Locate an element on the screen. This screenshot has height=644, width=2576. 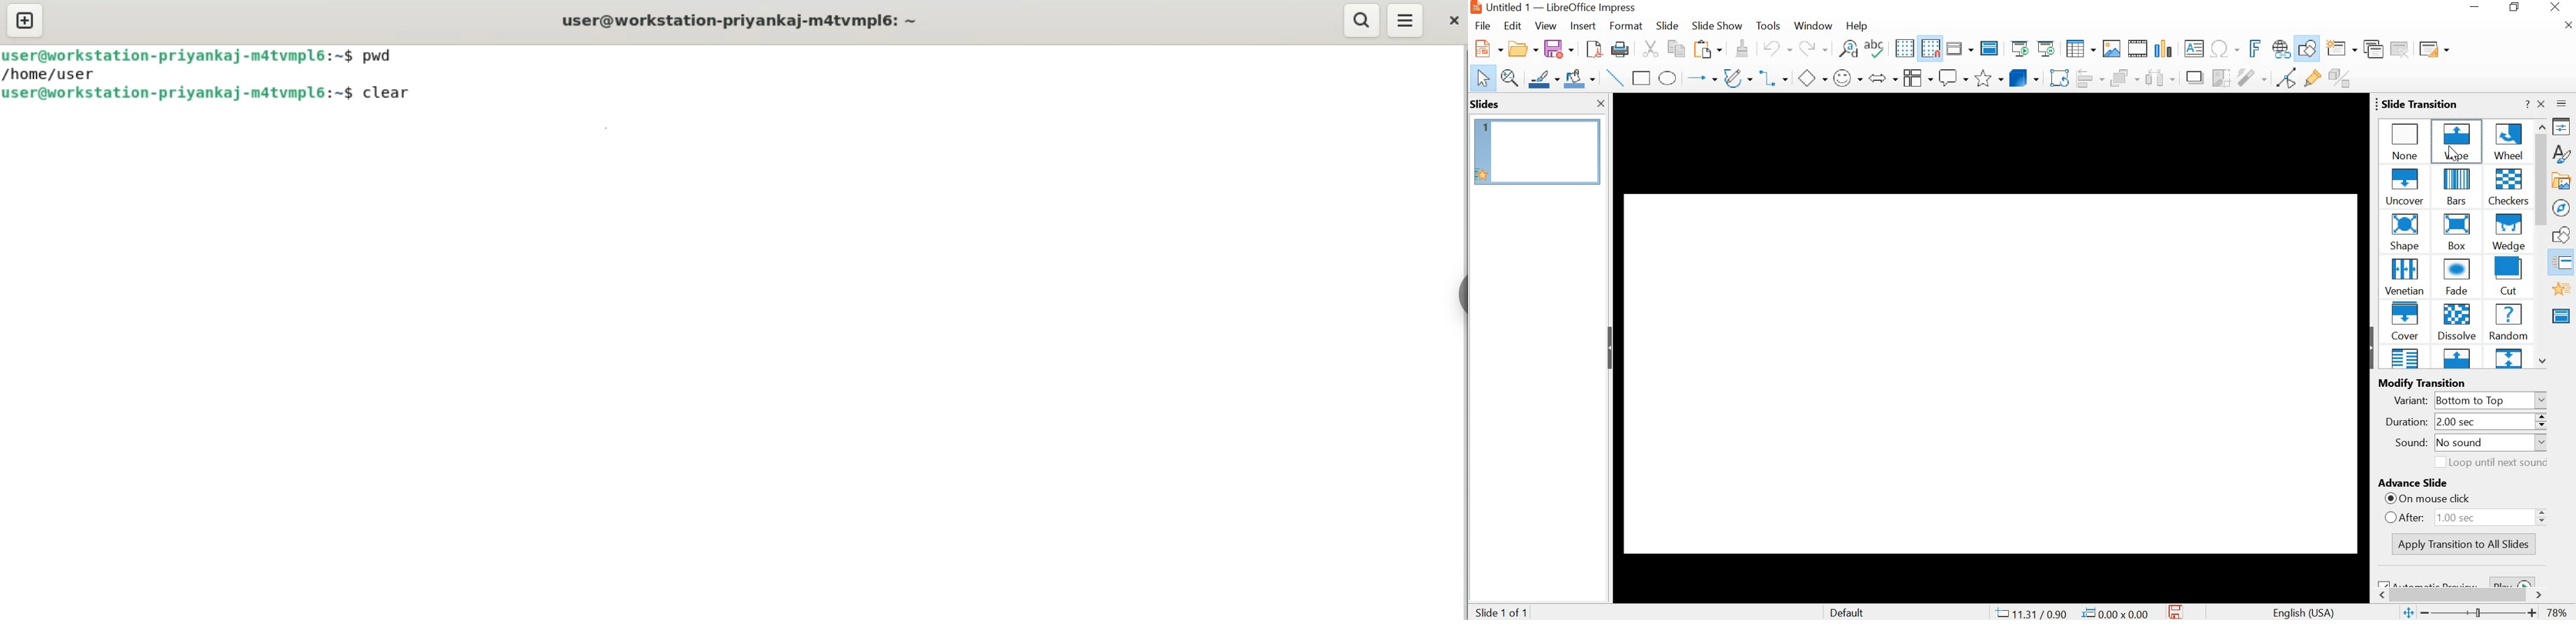
Shadow is located at coordinates (2195, 77).